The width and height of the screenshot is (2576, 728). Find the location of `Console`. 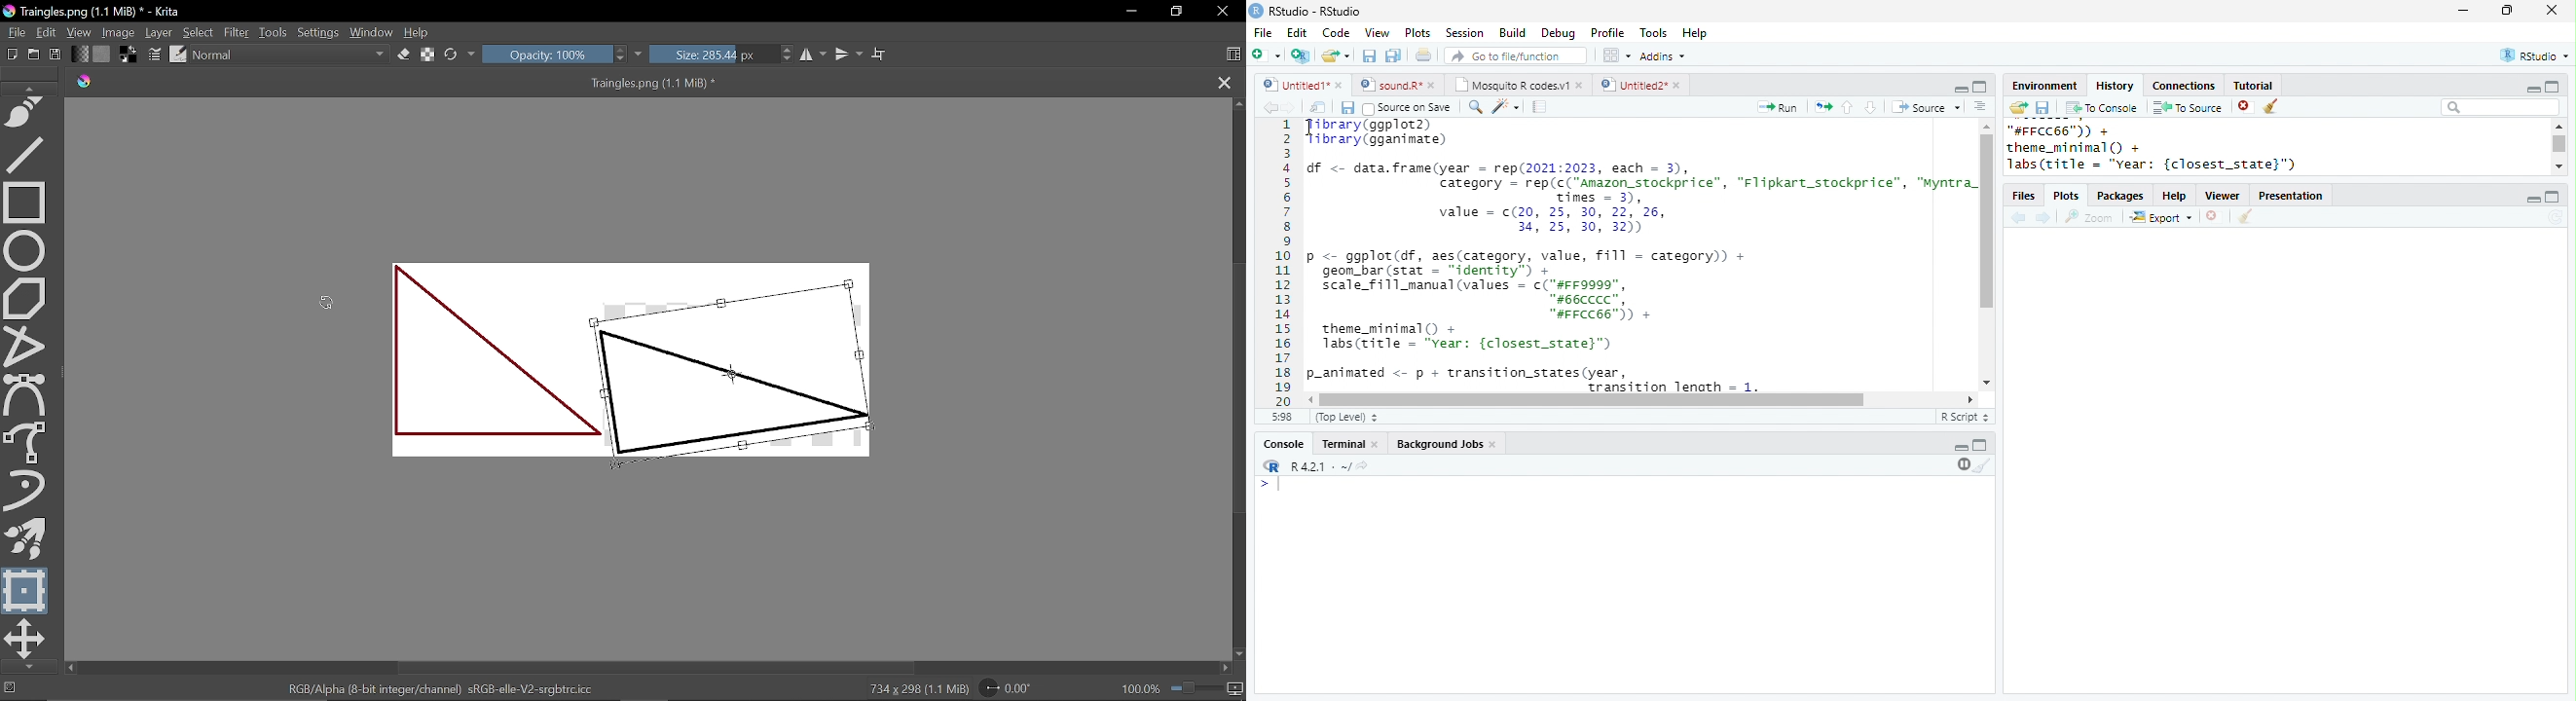

Console is located at coordinates (1283, 444).